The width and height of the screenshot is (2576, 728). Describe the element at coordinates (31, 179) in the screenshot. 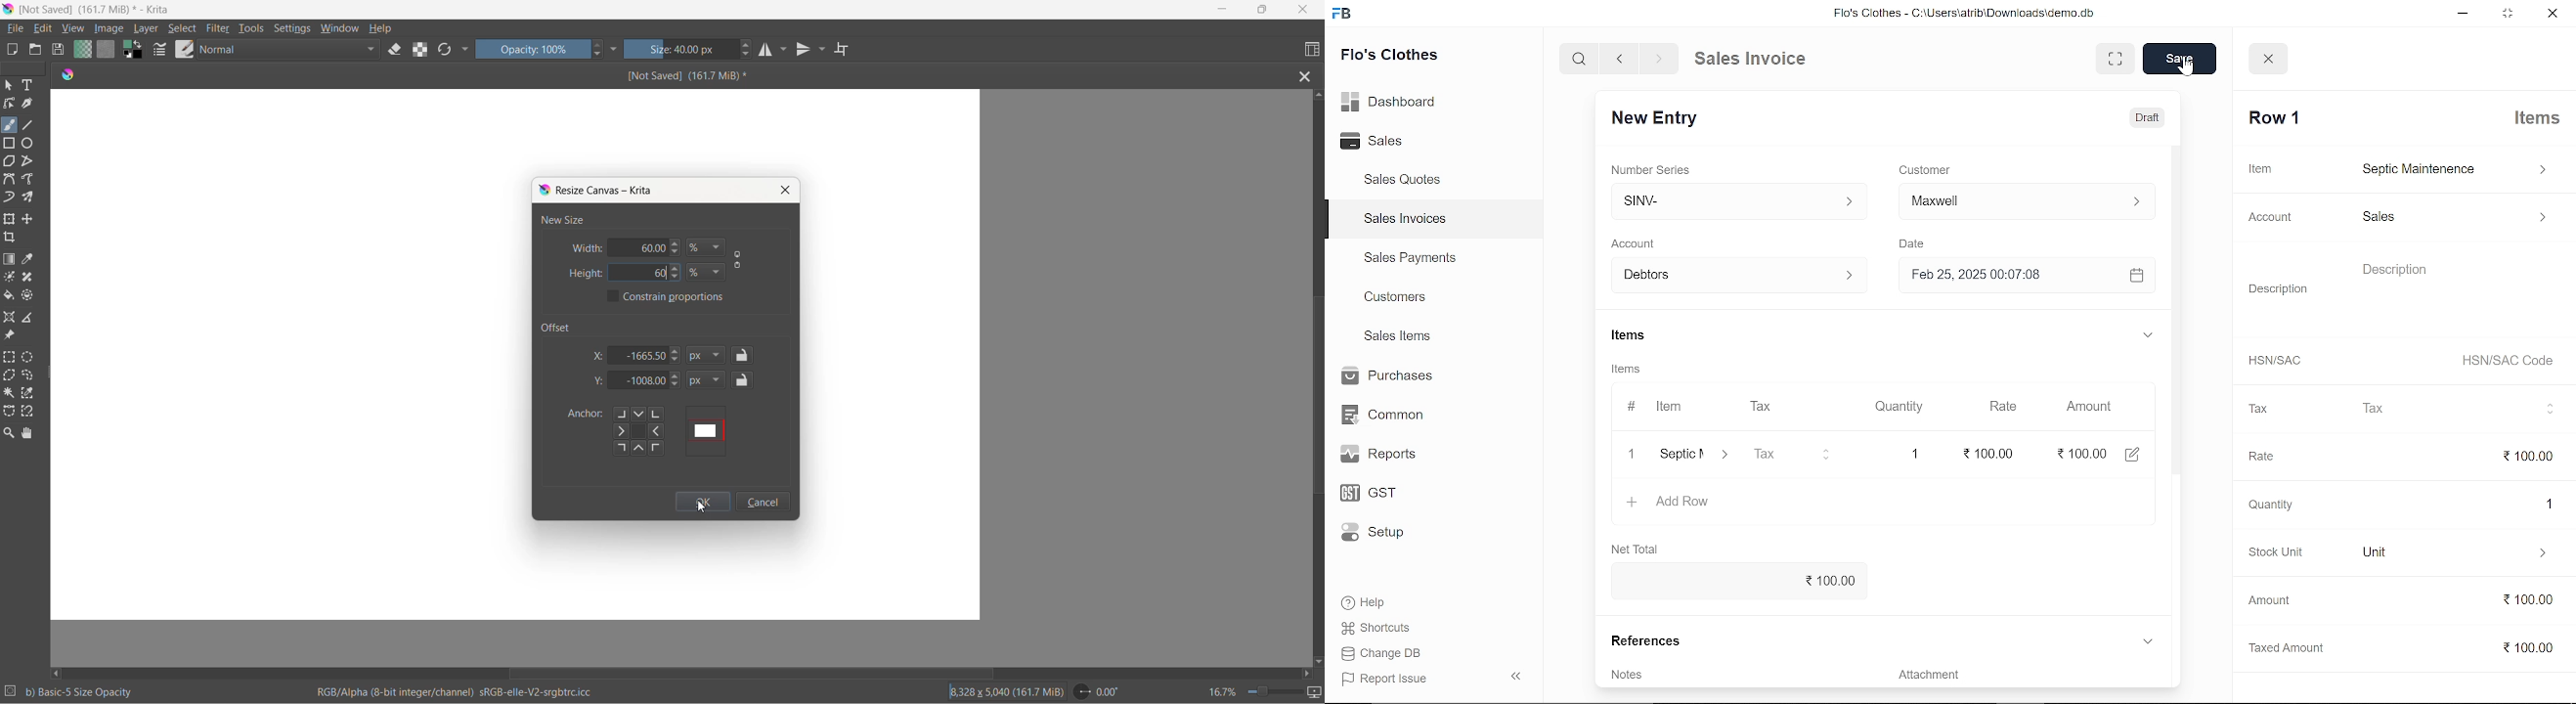

I see `freehand path tool` at that location.